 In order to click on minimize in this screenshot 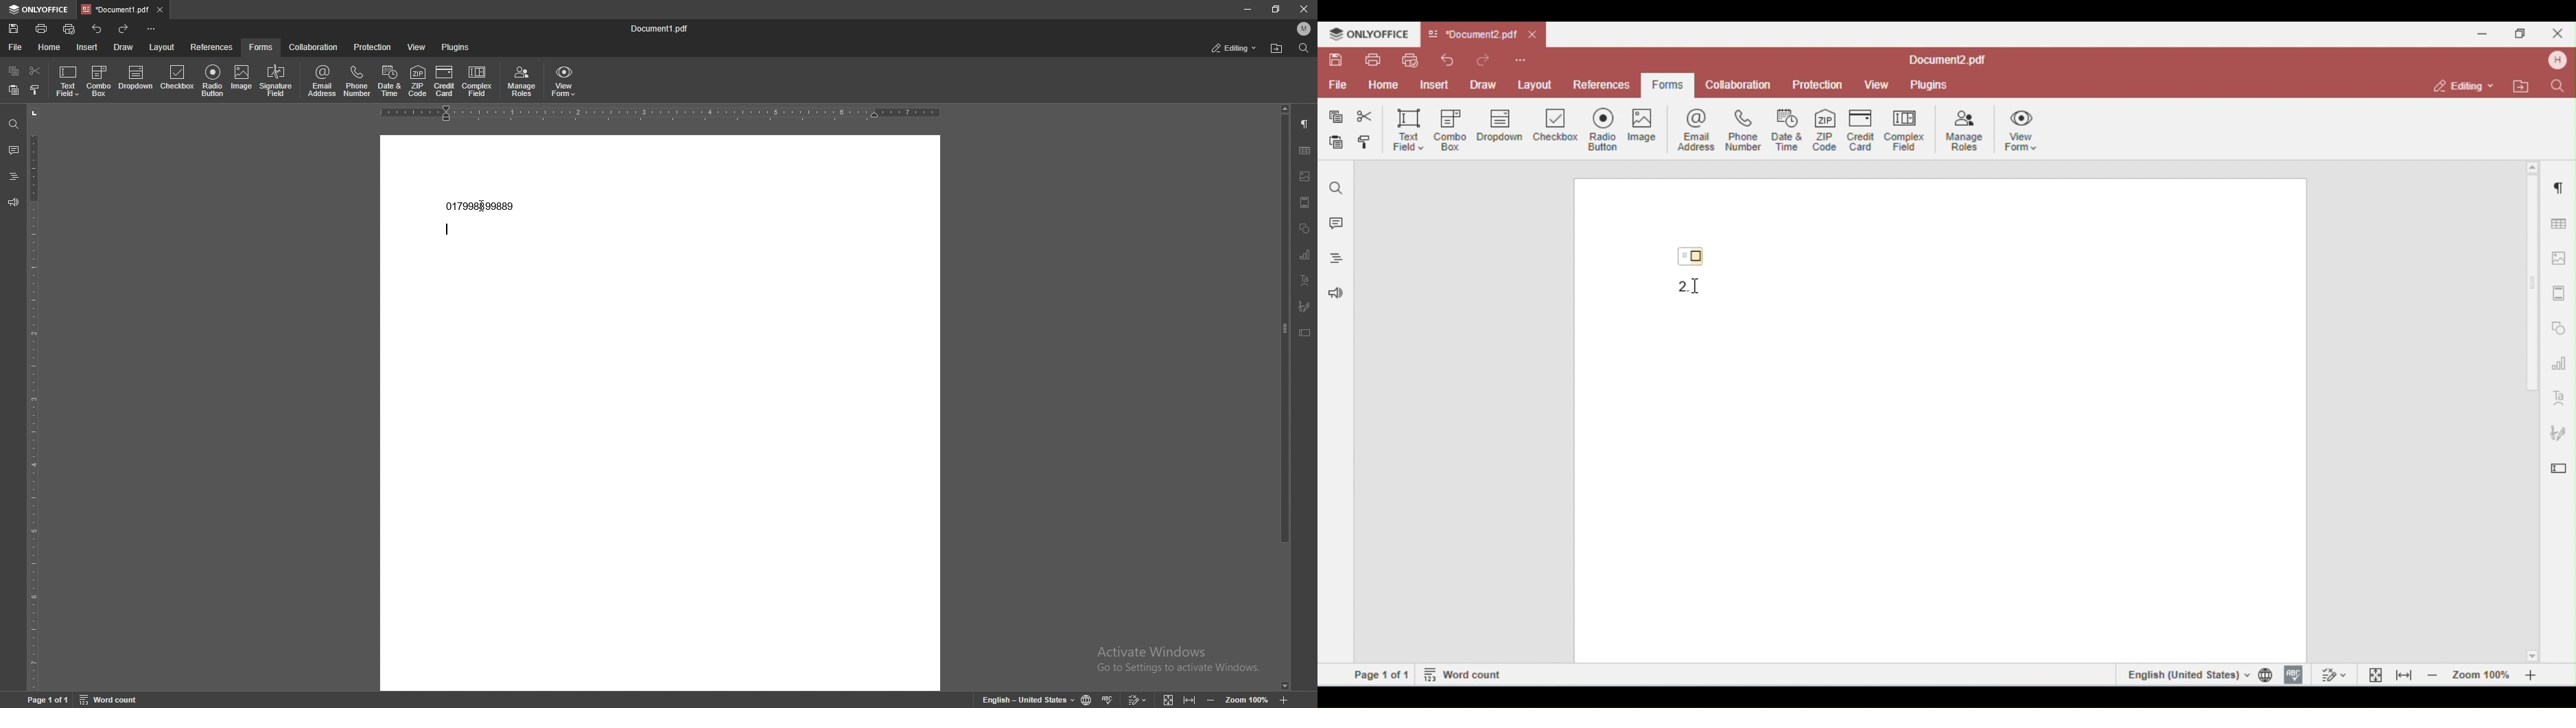, I will do `click(1248, 9)`.